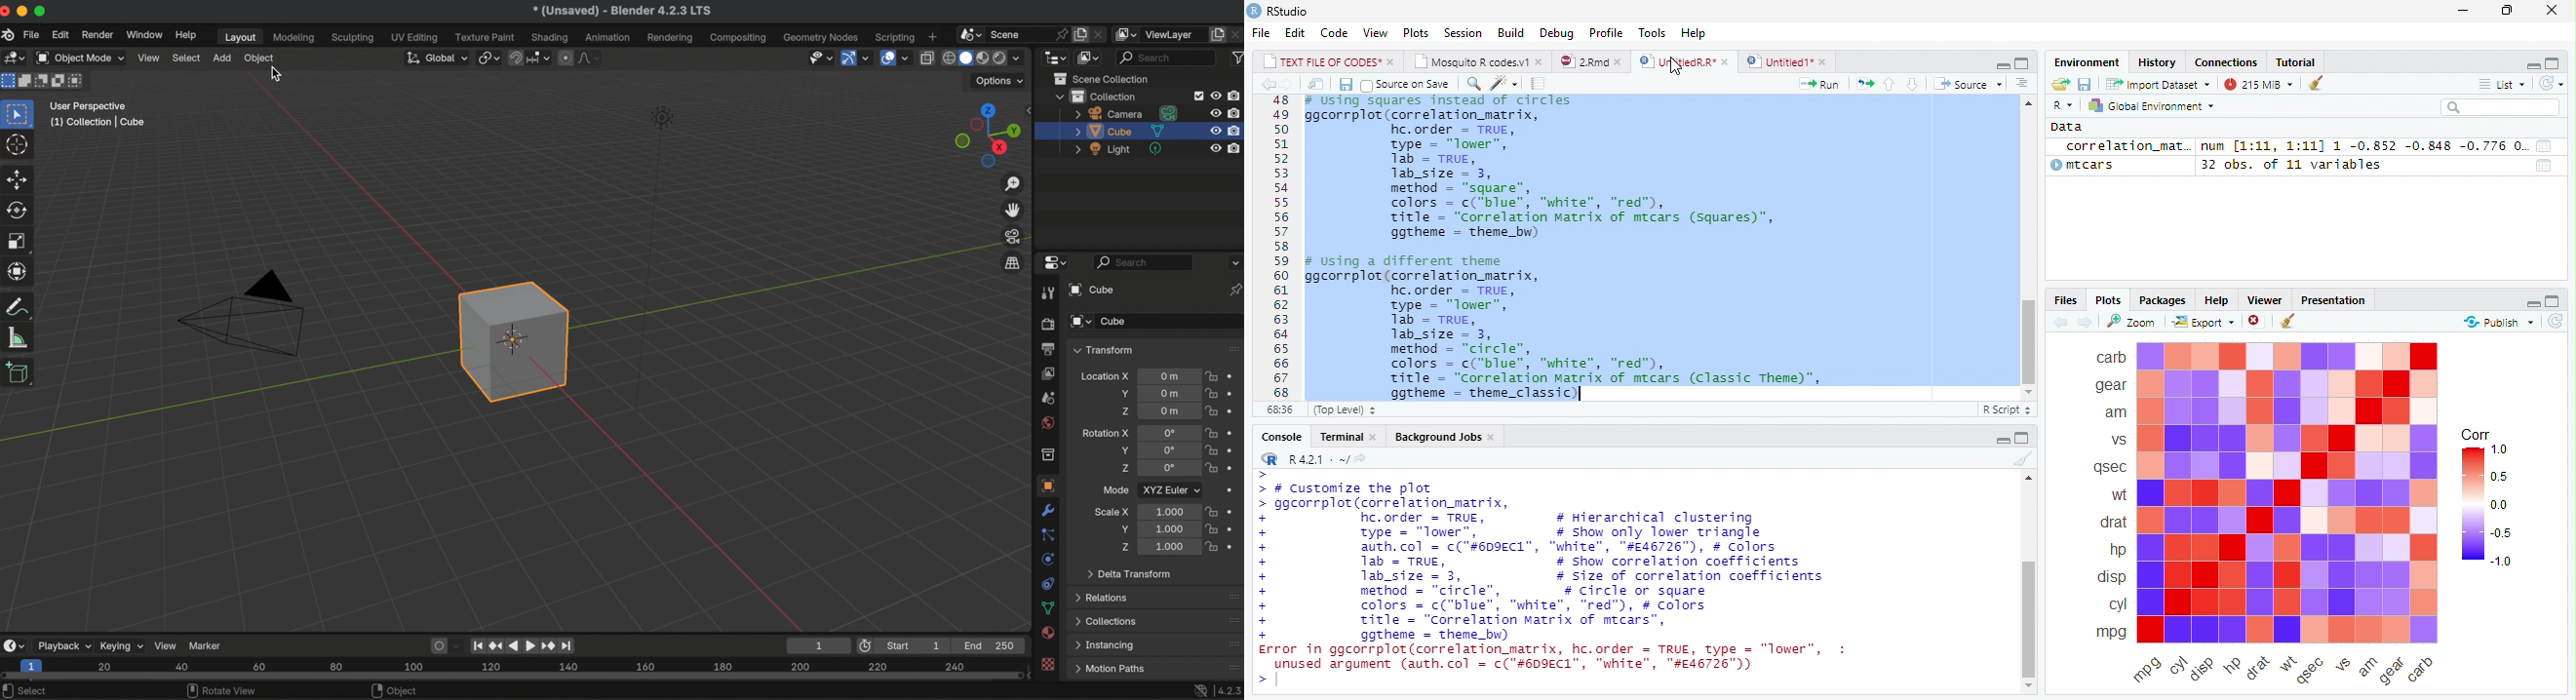 Image resolution: width=2576 pixels, height=700 pixels. I want to click on View, so click(1376, 31).